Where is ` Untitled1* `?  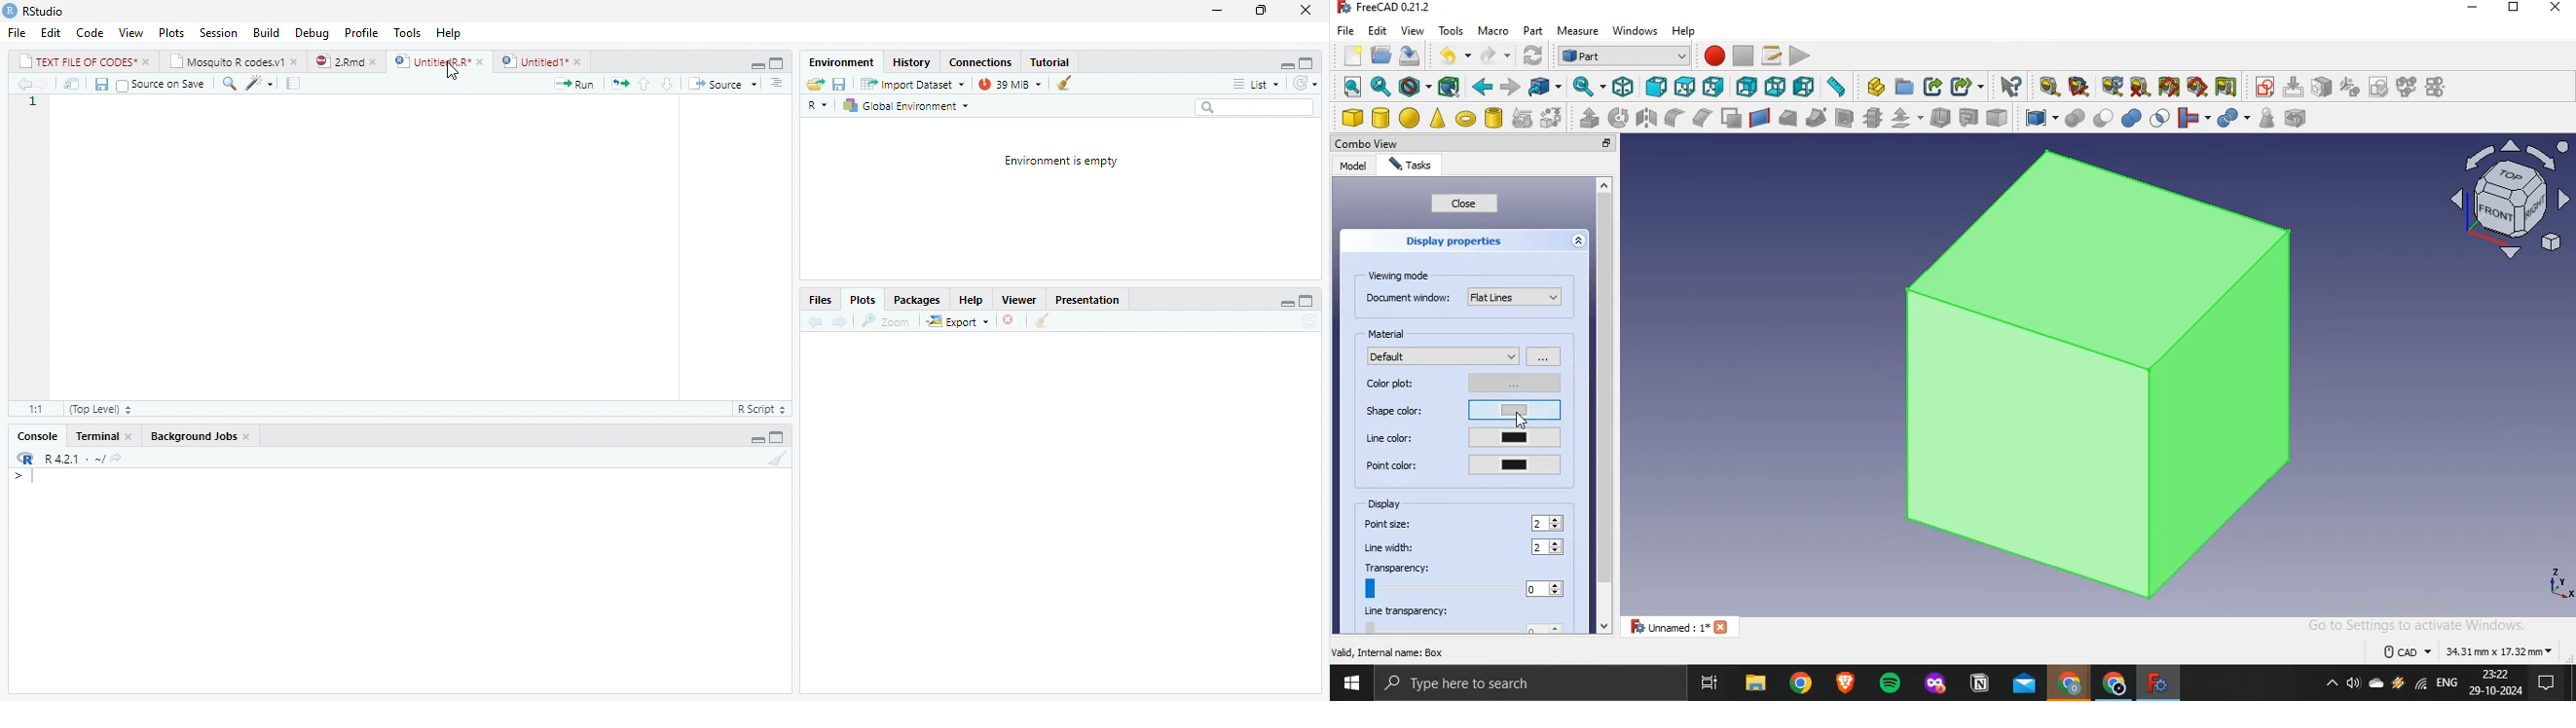  Untitled1*  is located at coordinates (542, 60).